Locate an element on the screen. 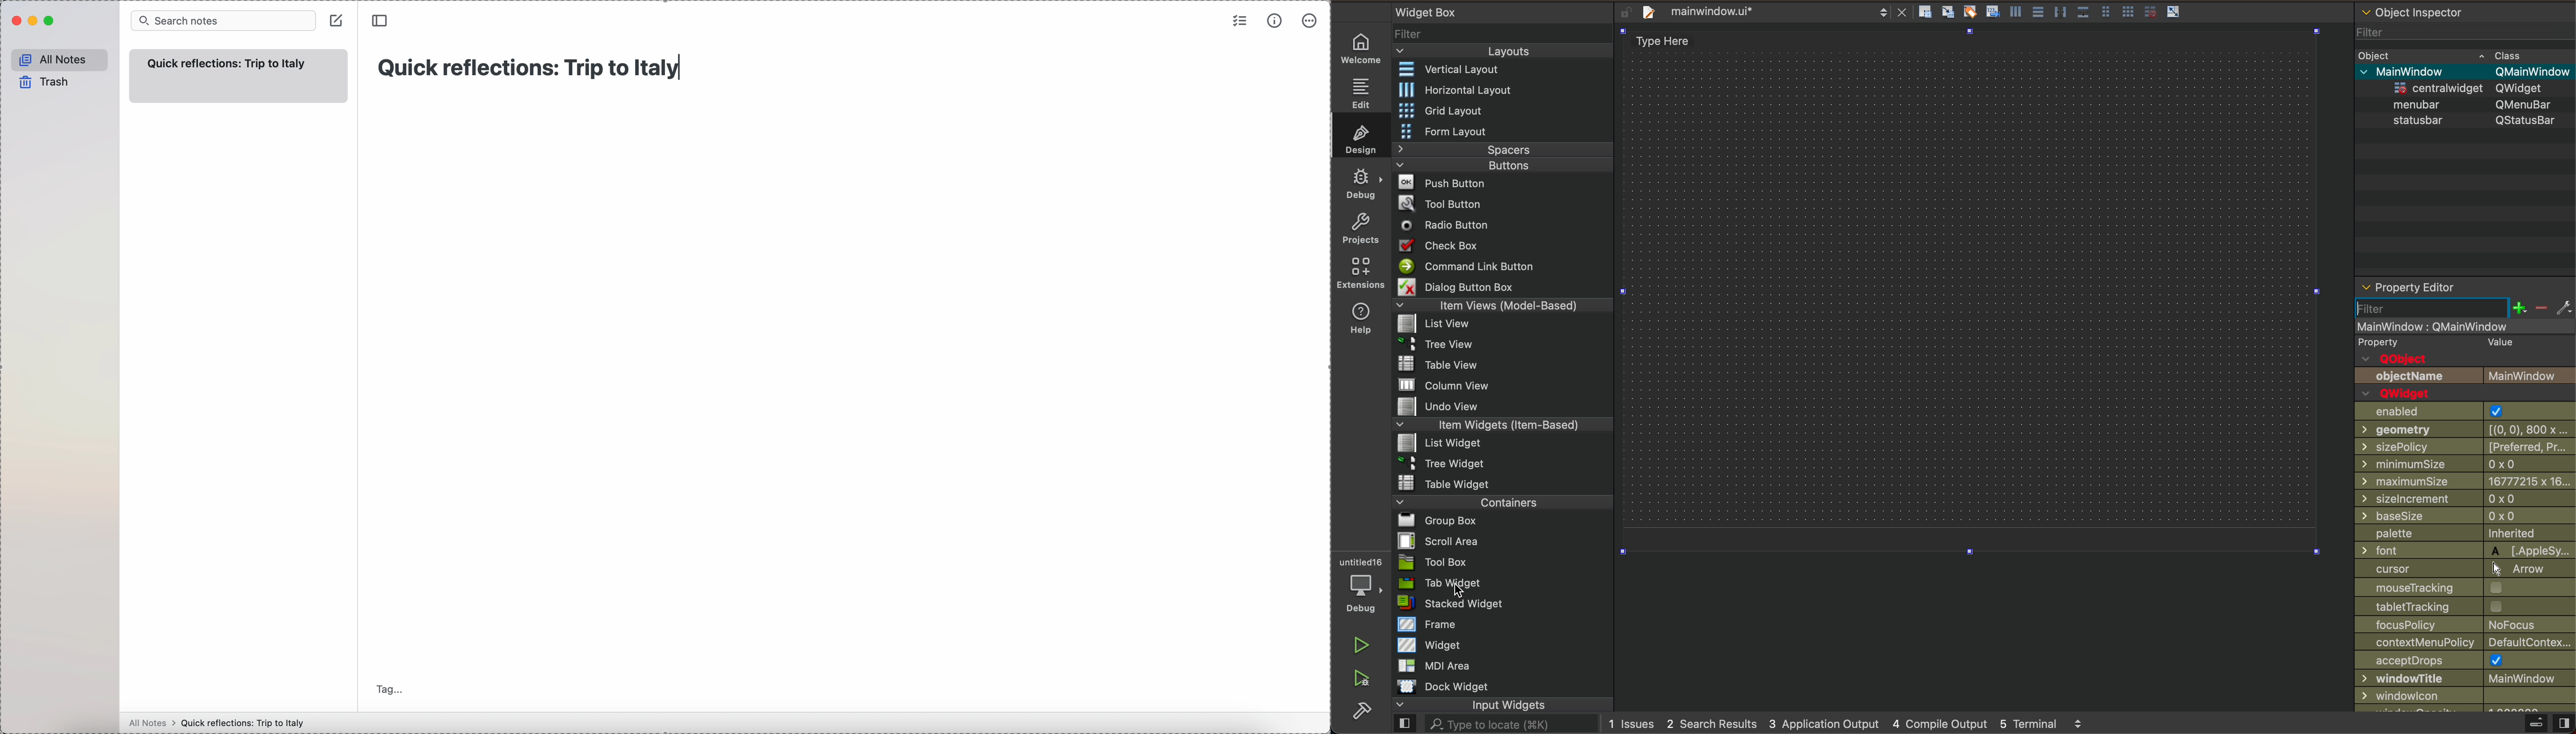 Image resolution: width=2576 pixels, height=756 pixels. trash is located at coordinates (42, 83).